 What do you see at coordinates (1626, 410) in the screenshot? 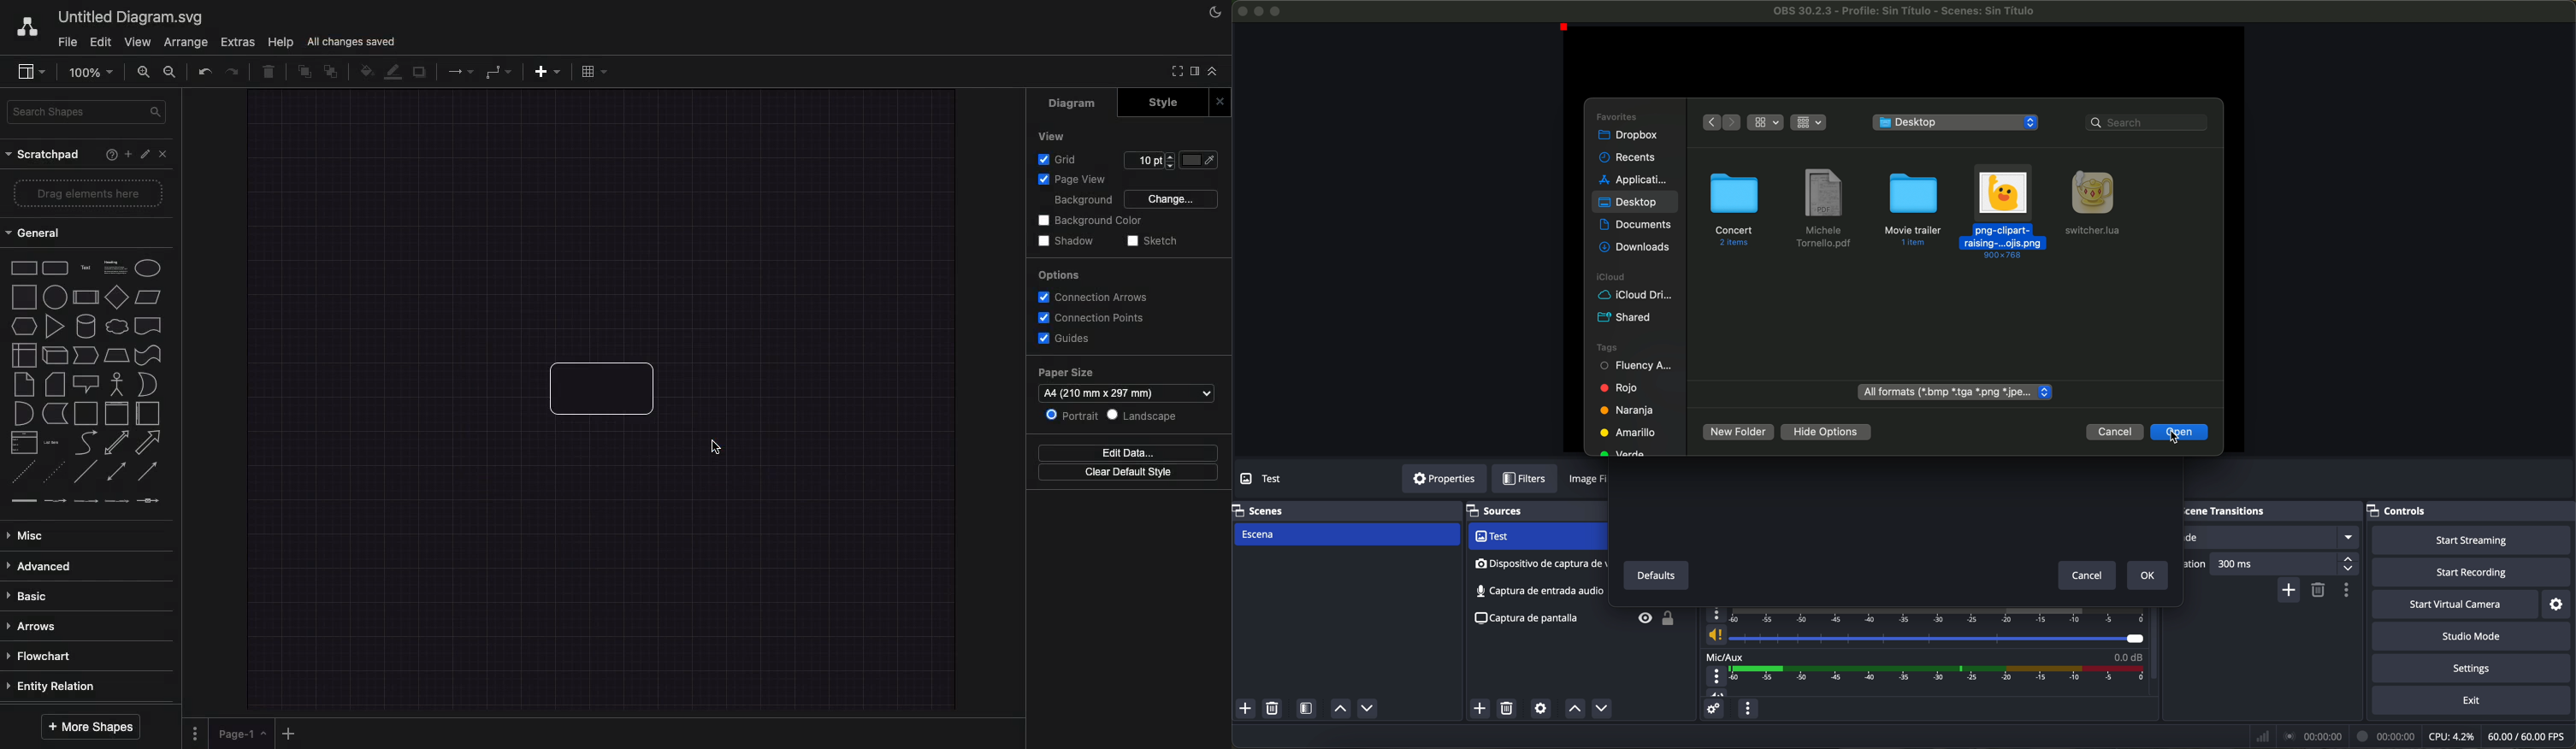
I see `orange` at bounding box center [1626, 410].